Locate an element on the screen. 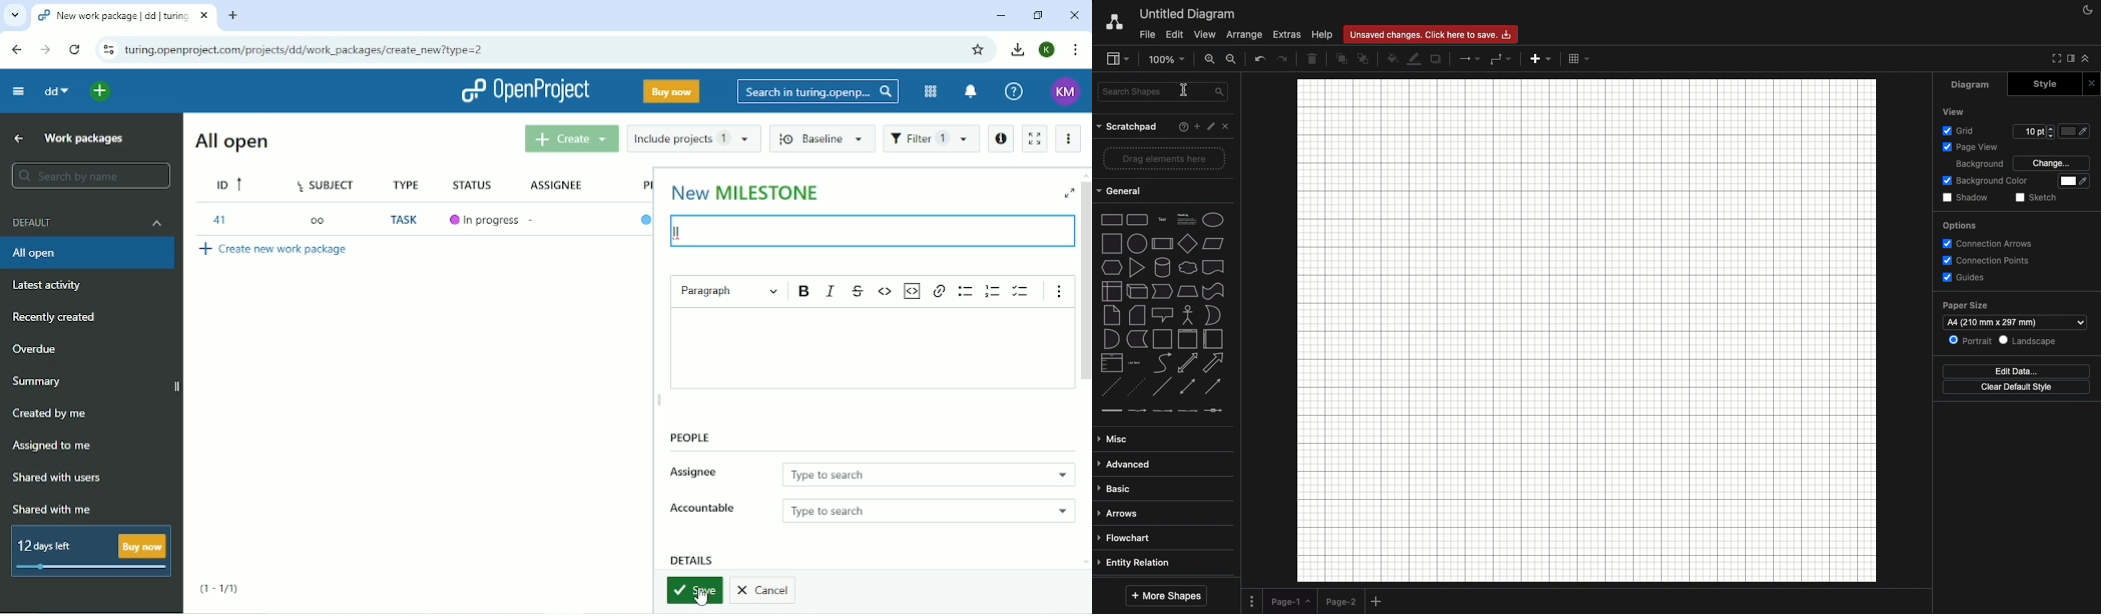 Image resolution: width=2128 pixels, height=616 pixels. Paragraph is located at coordinates (729, 289).